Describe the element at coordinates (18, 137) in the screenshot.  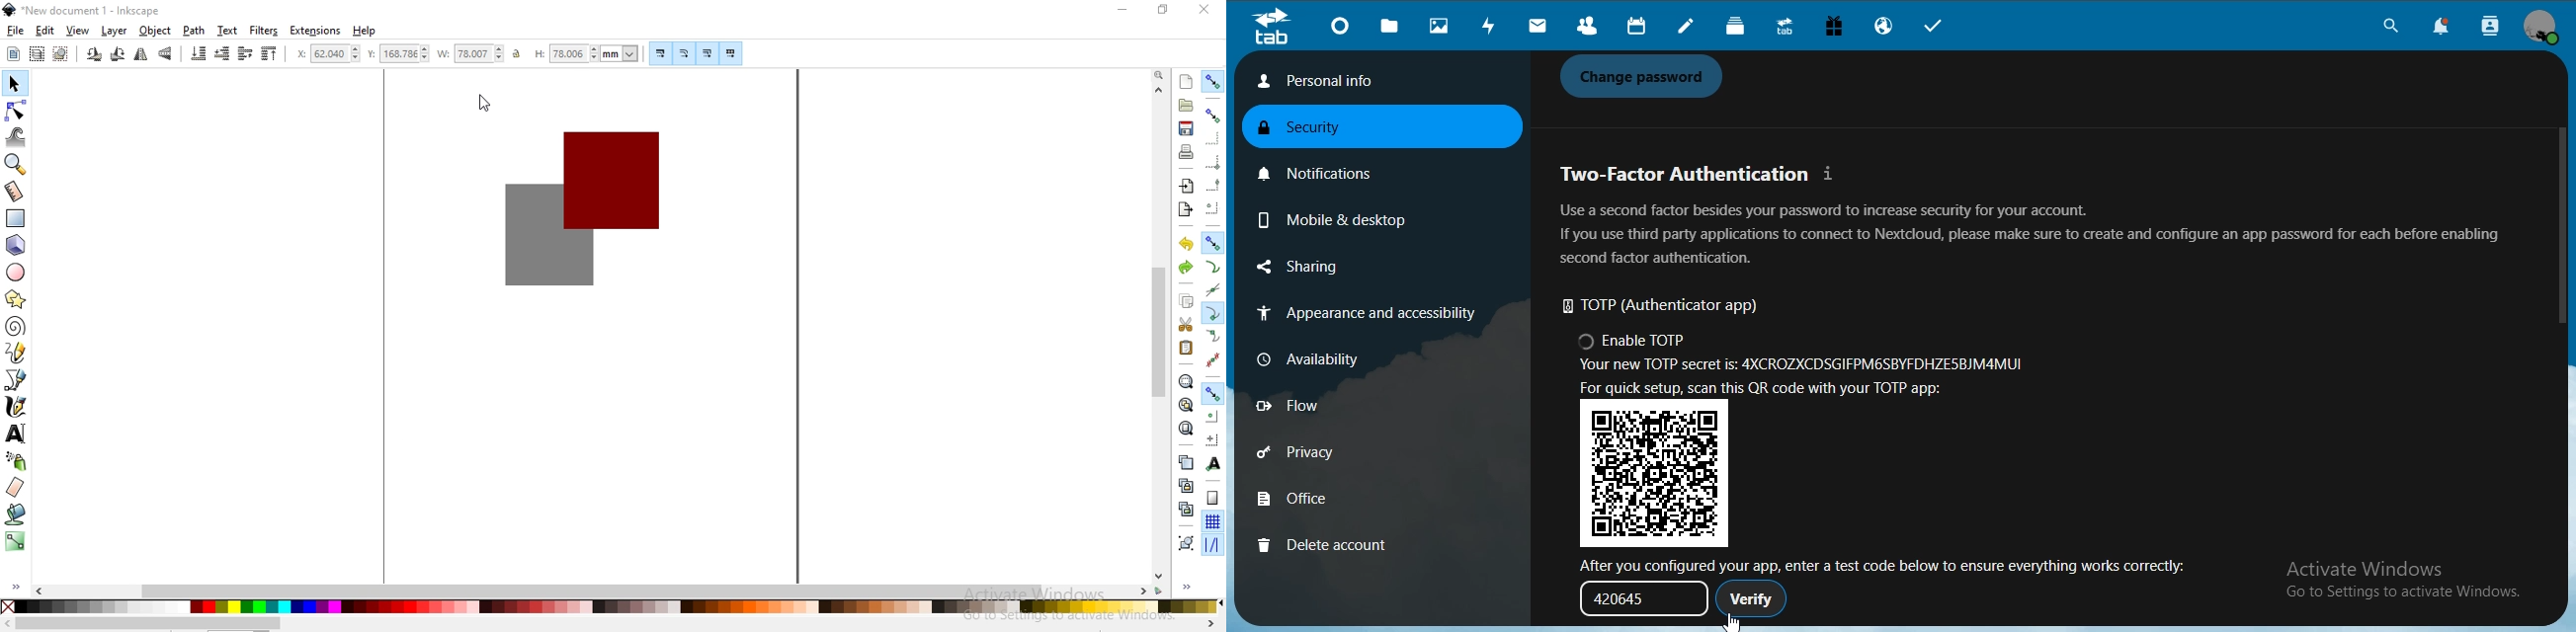
I see `tweak objects by sculpting or painting` at that location.